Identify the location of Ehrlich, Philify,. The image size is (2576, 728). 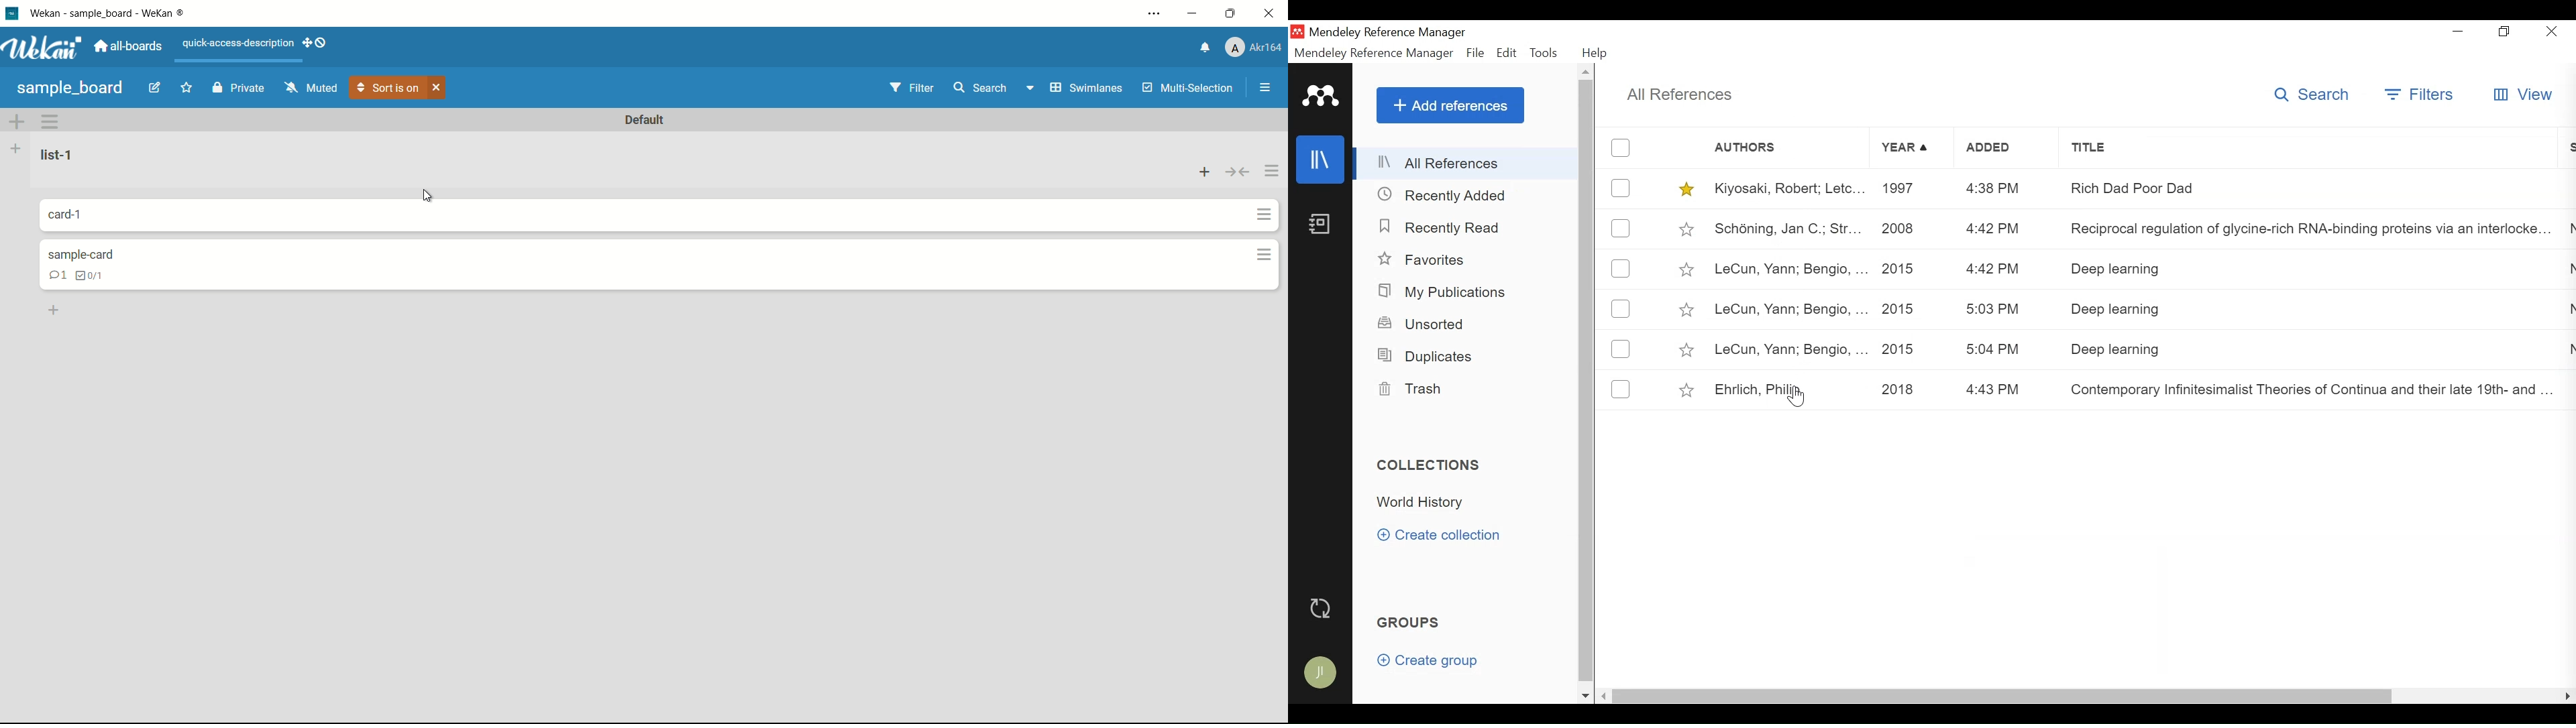
(1788, 389).